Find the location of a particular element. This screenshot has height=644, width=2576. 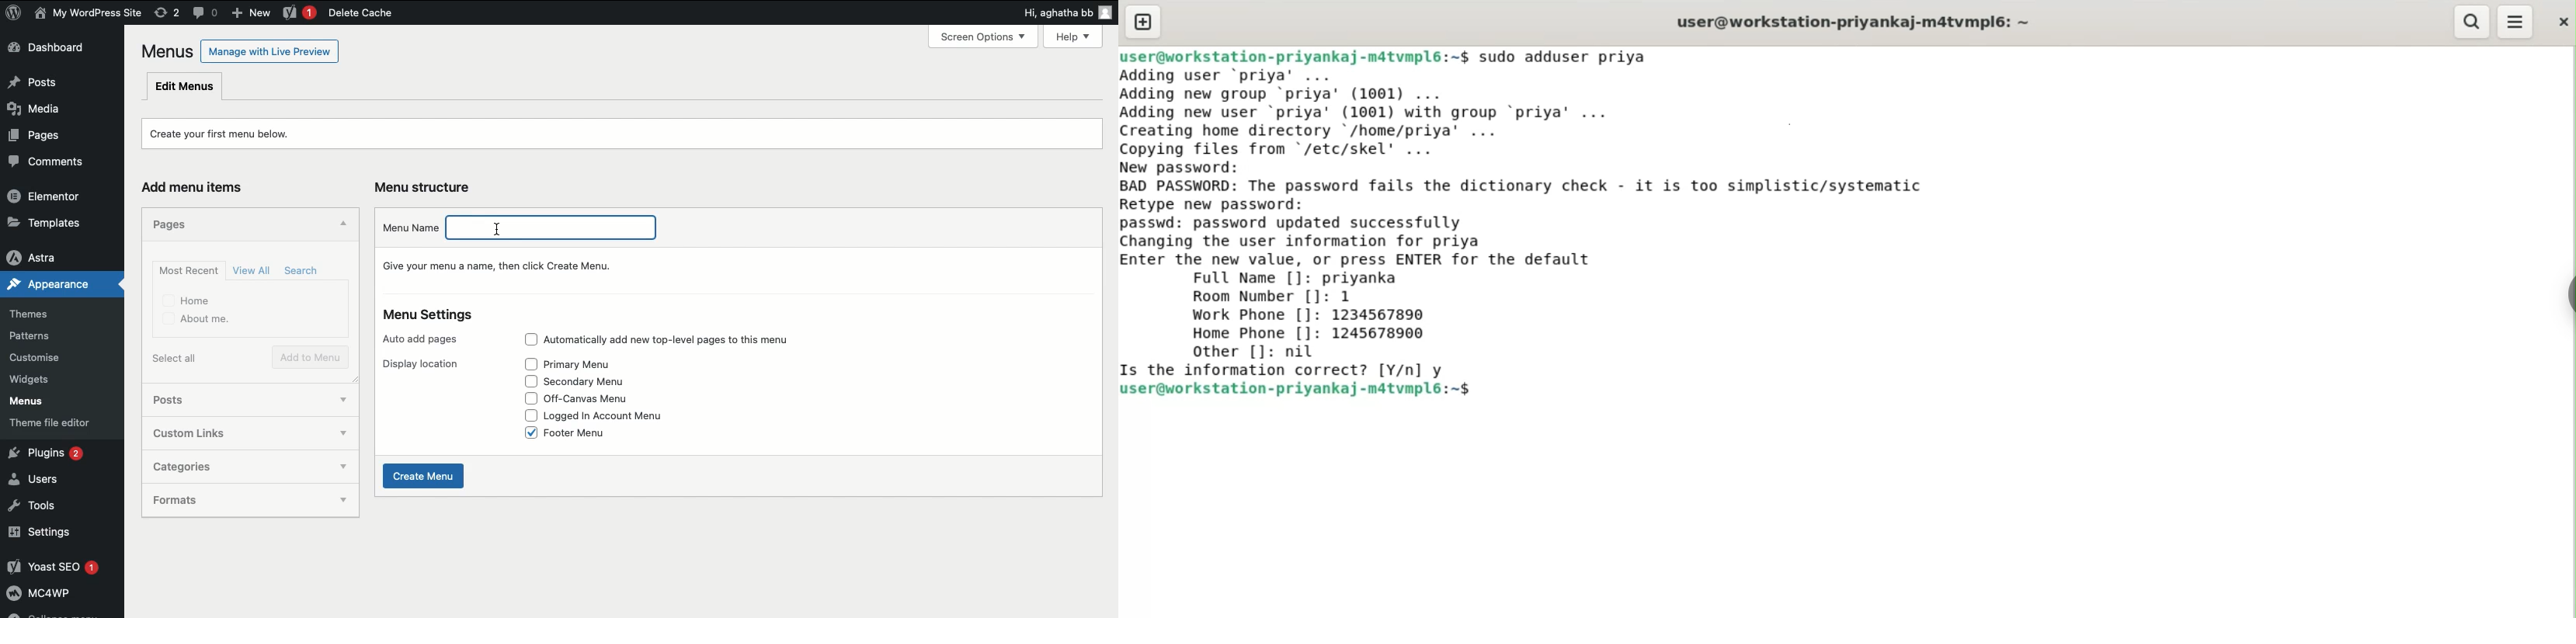

Footer menu (selected) is located at coordinates (584, 433).